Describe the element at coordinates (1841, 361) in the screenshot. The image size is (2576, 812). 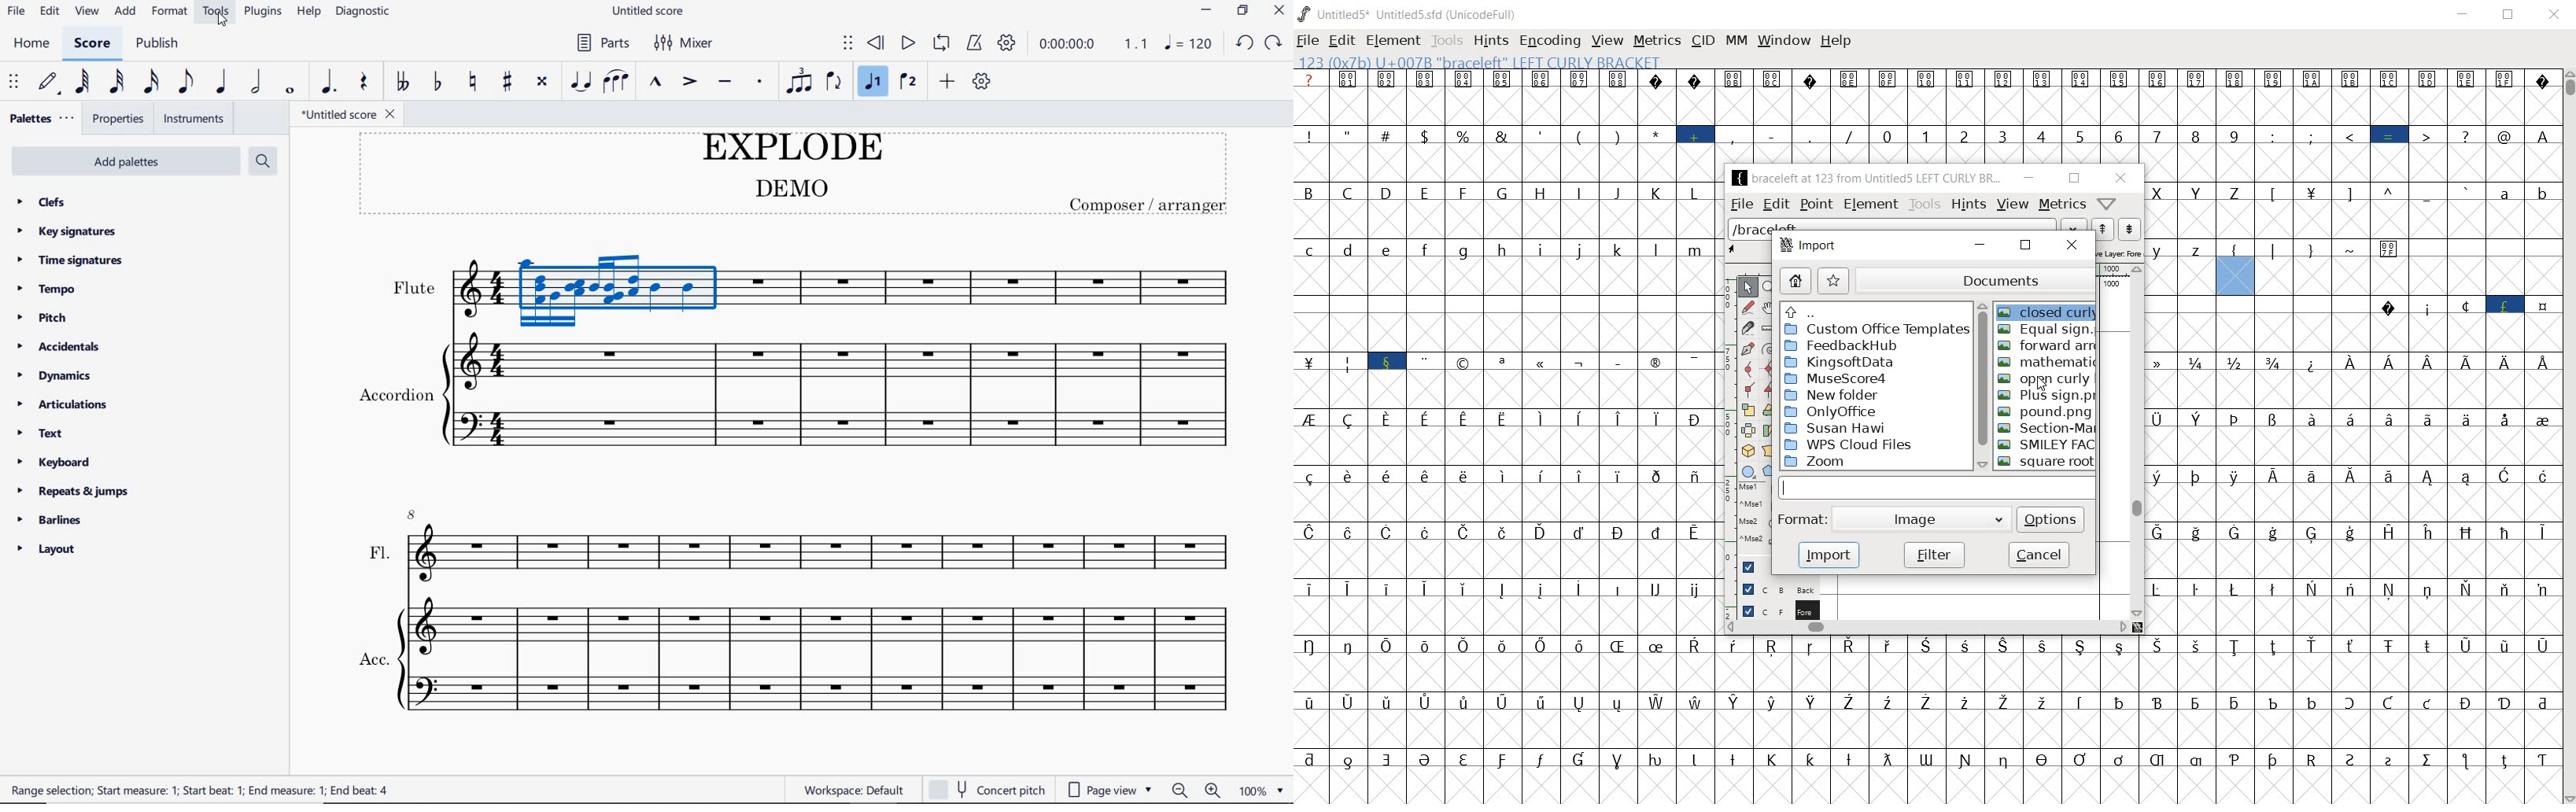
I see `Kingsoftdata` at that location.